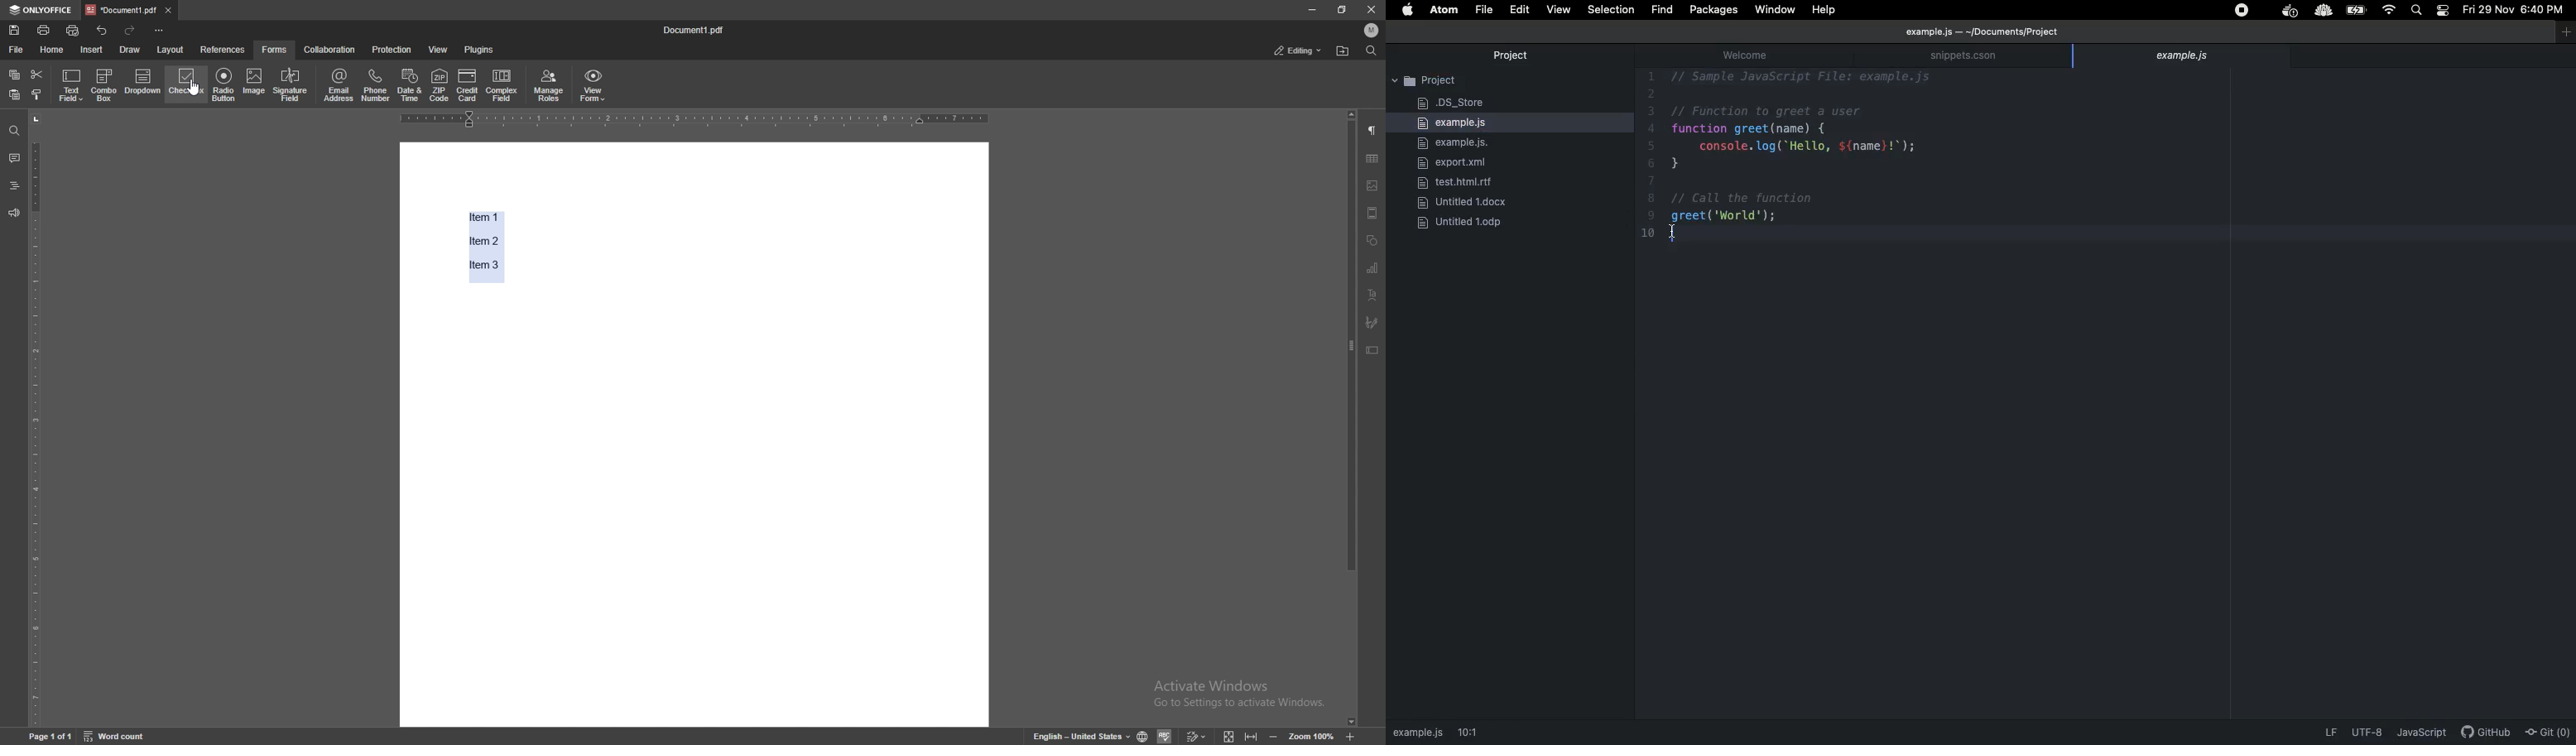 This screenshot has height=756, width=2576. I want to click on zoom, so click(1311, 735).